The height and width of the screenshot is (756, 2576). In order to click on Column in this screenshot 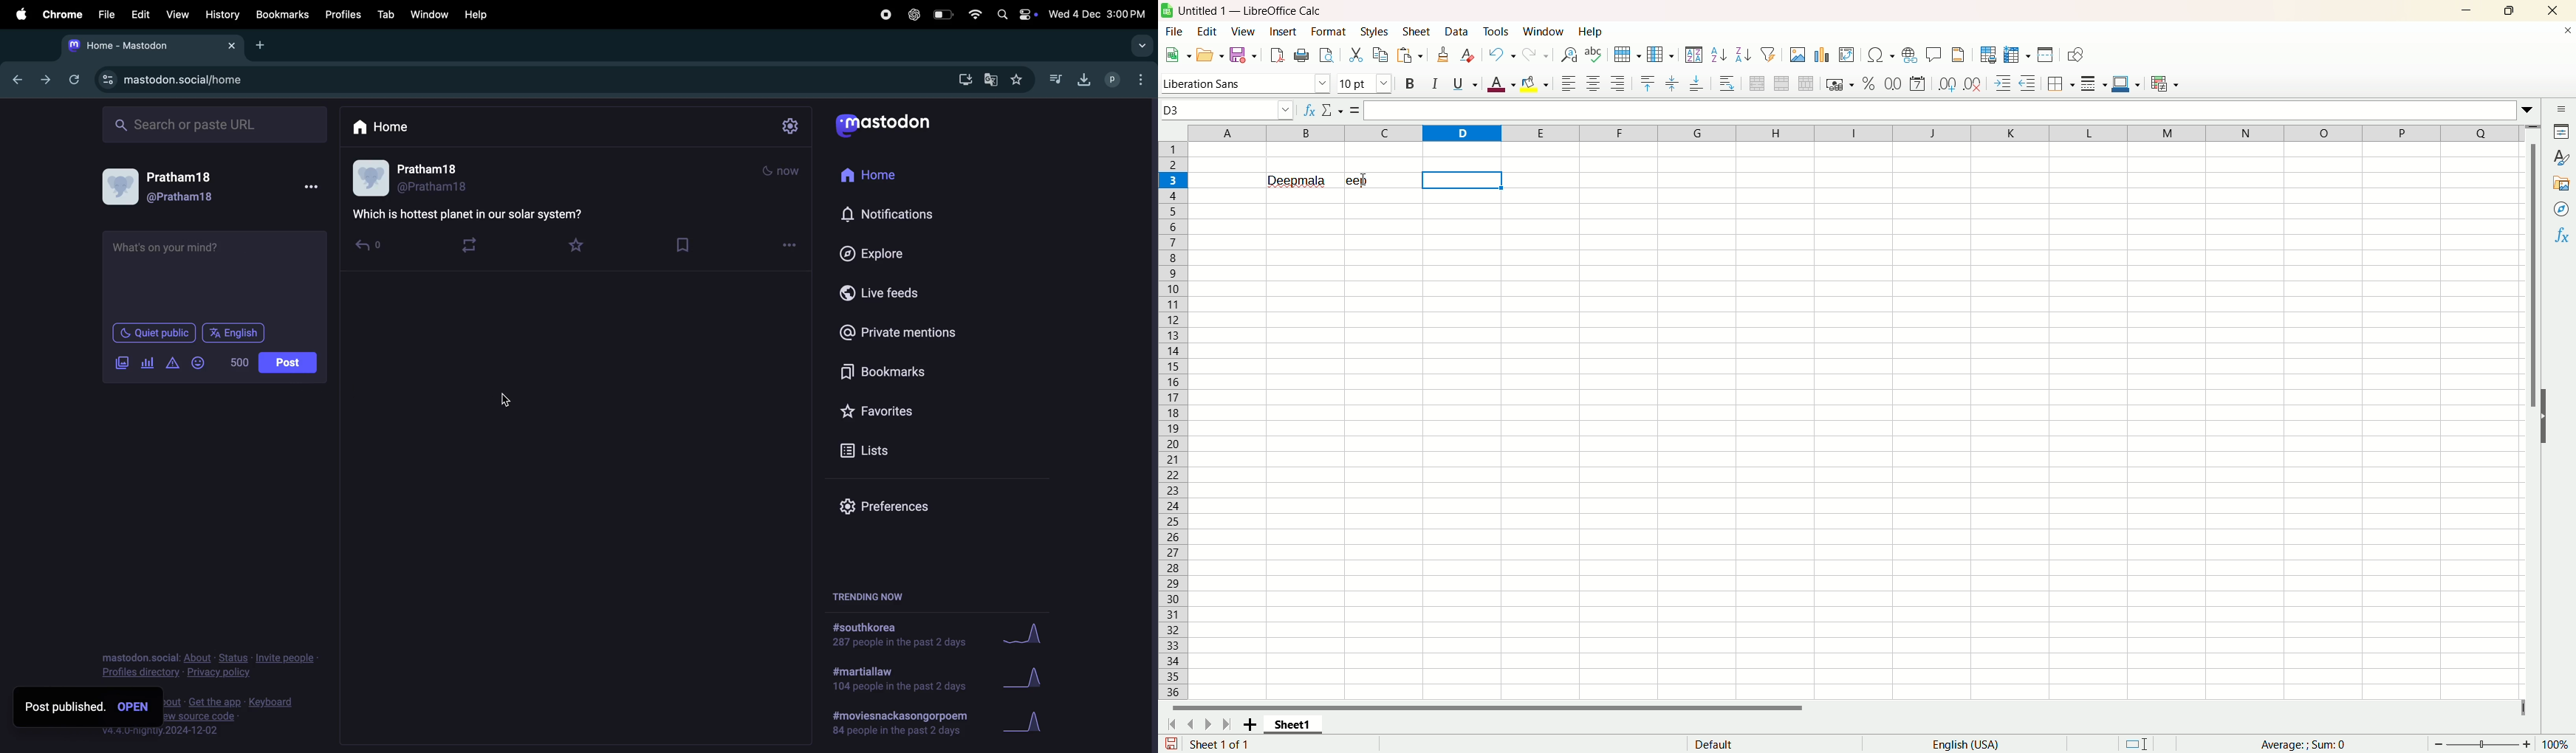, I will do `click(1856, 132)`.